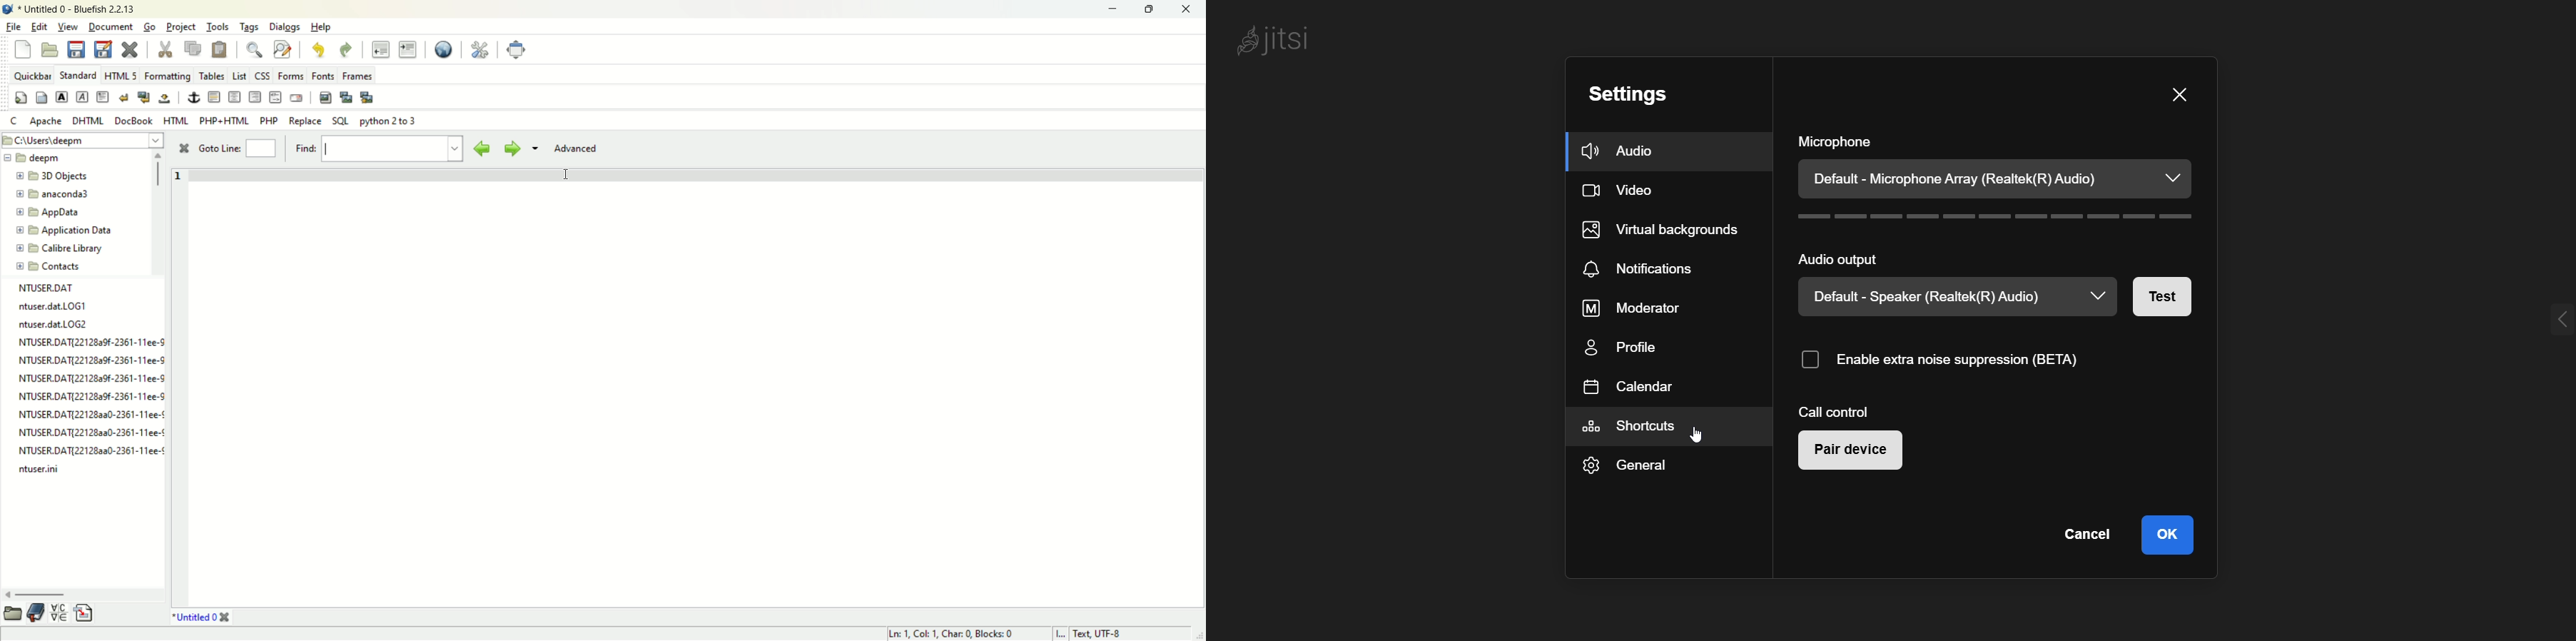 The height and width of the screenshot is (644, 2576). Describe the element at coordinates (82, 97) in the screenshot. I see `emphasis` at that location.